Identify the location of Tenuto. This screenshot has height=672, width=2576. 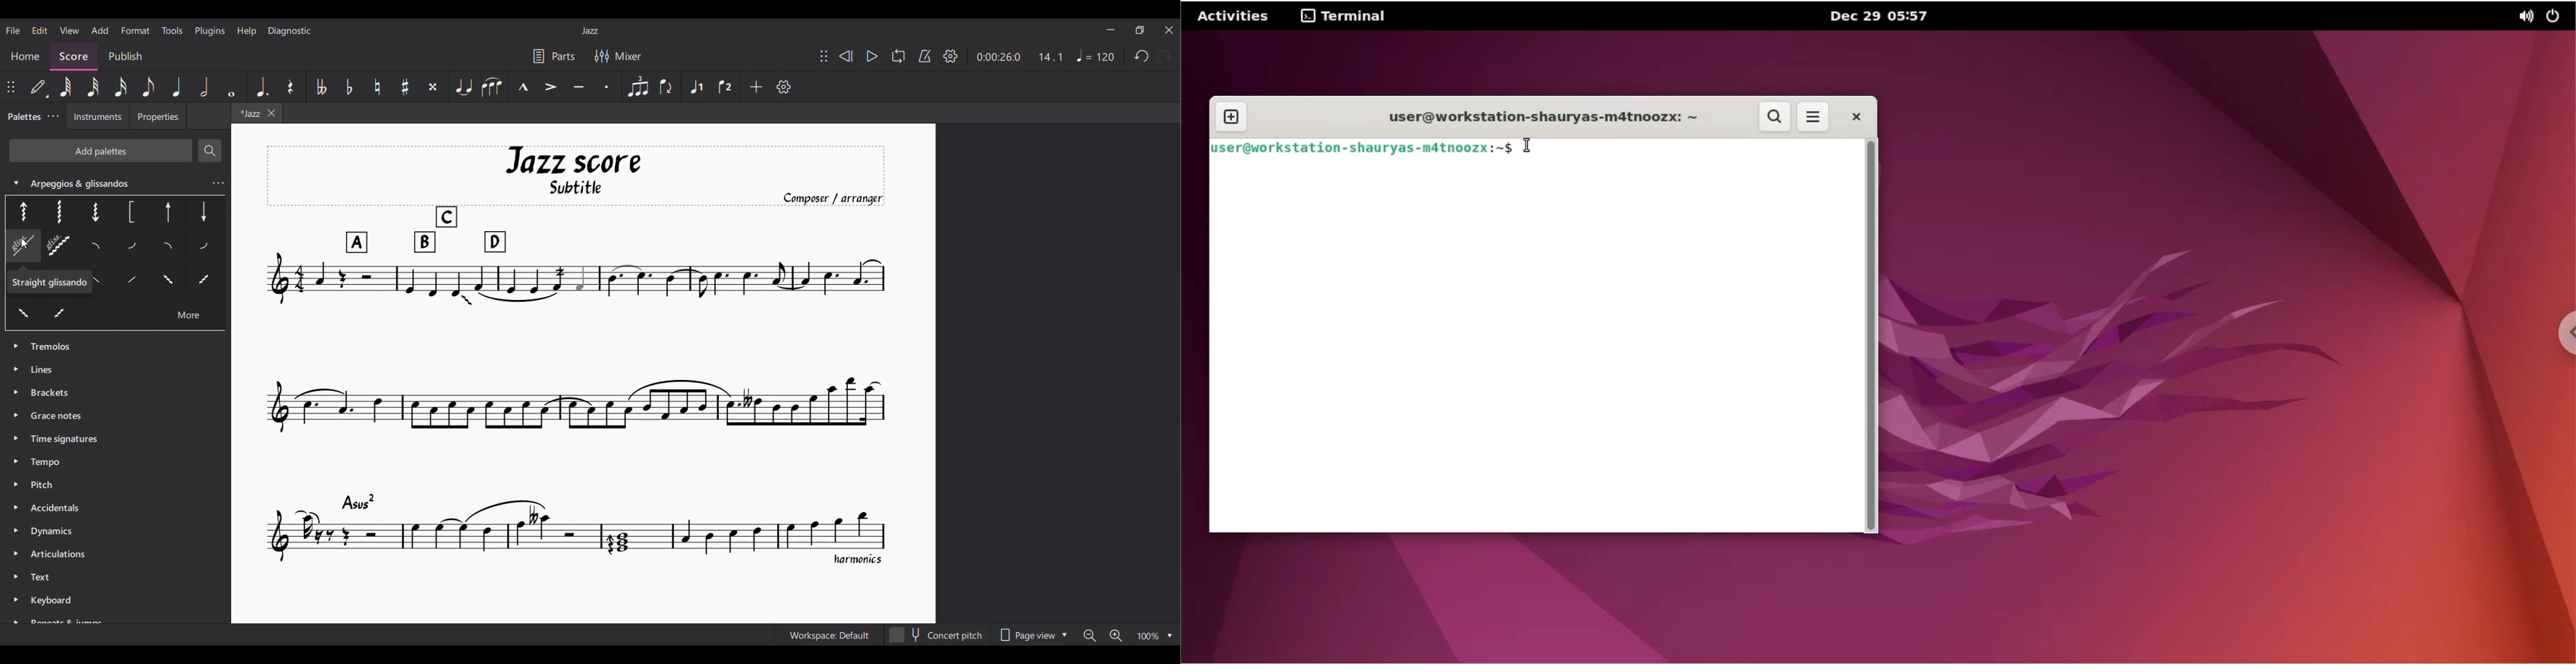
(579, 87).